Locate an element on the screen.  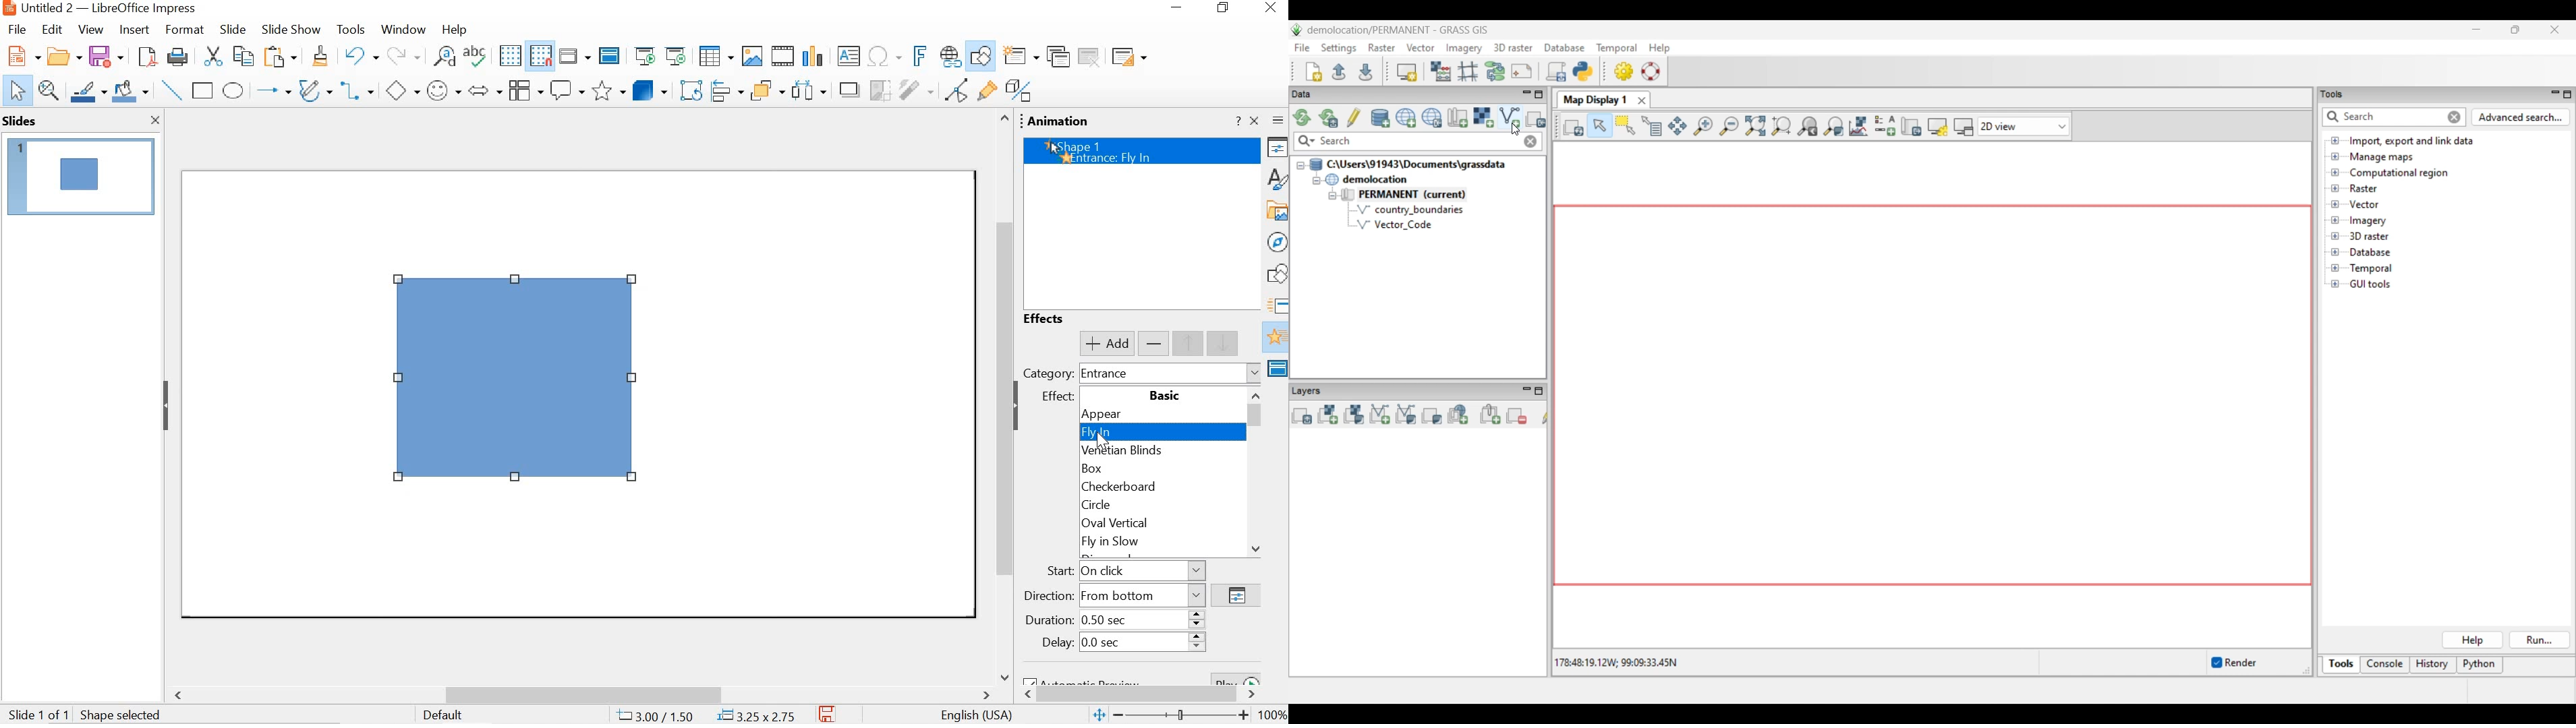
Move down is located at coordinates (1255, 548).